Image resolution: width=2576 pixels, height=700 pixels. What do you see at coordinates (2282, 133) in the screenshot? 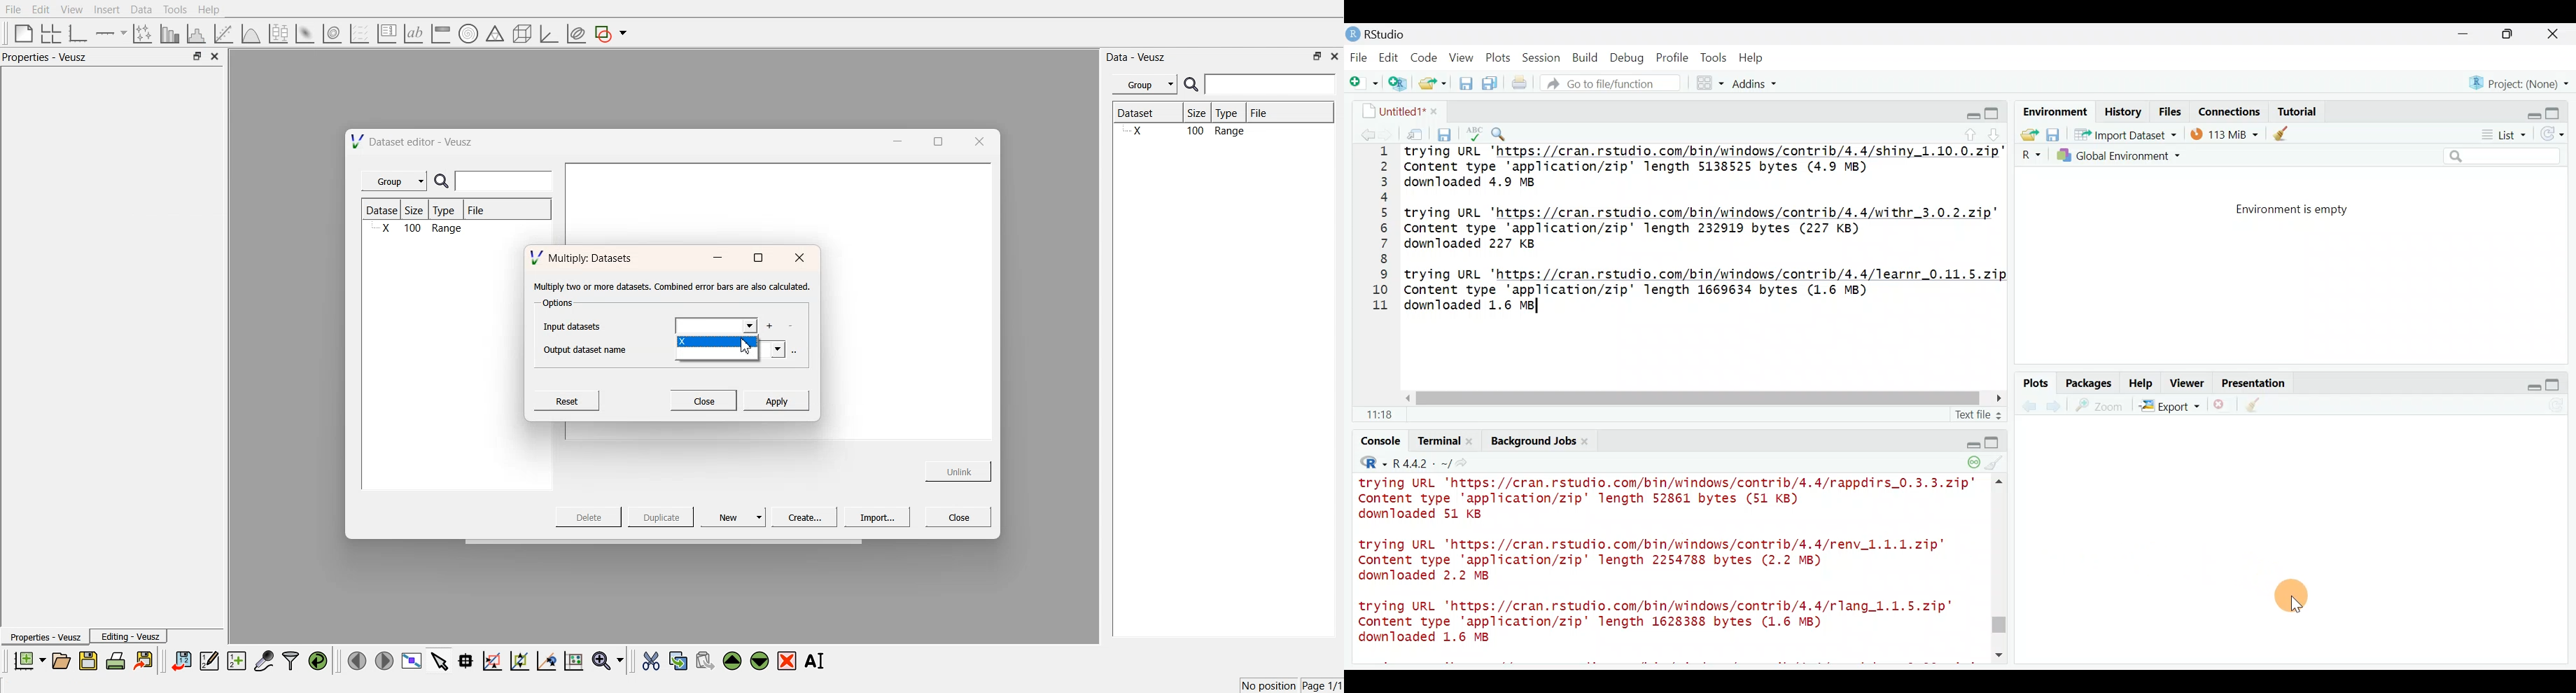
I see `clear objects from the workspace` at bounding box center [2282, 133].